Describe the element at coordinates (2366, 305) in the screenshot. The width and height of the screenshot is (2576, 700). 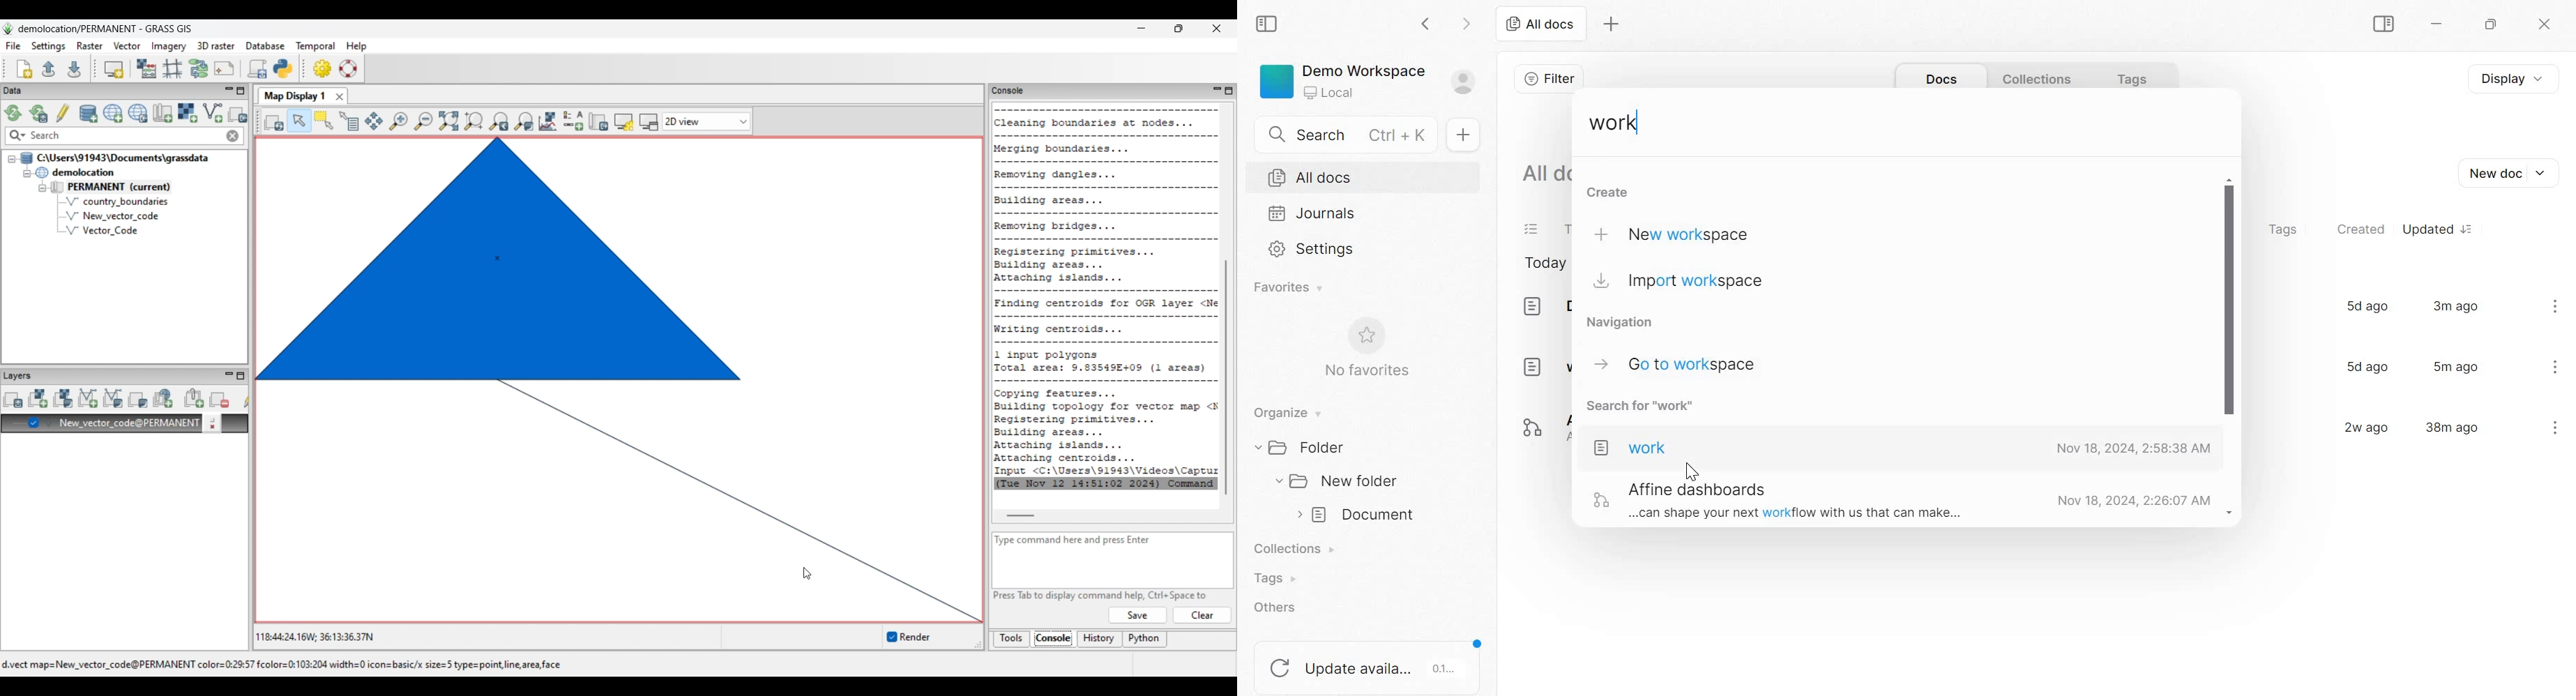
I see `5d ago` at that location.